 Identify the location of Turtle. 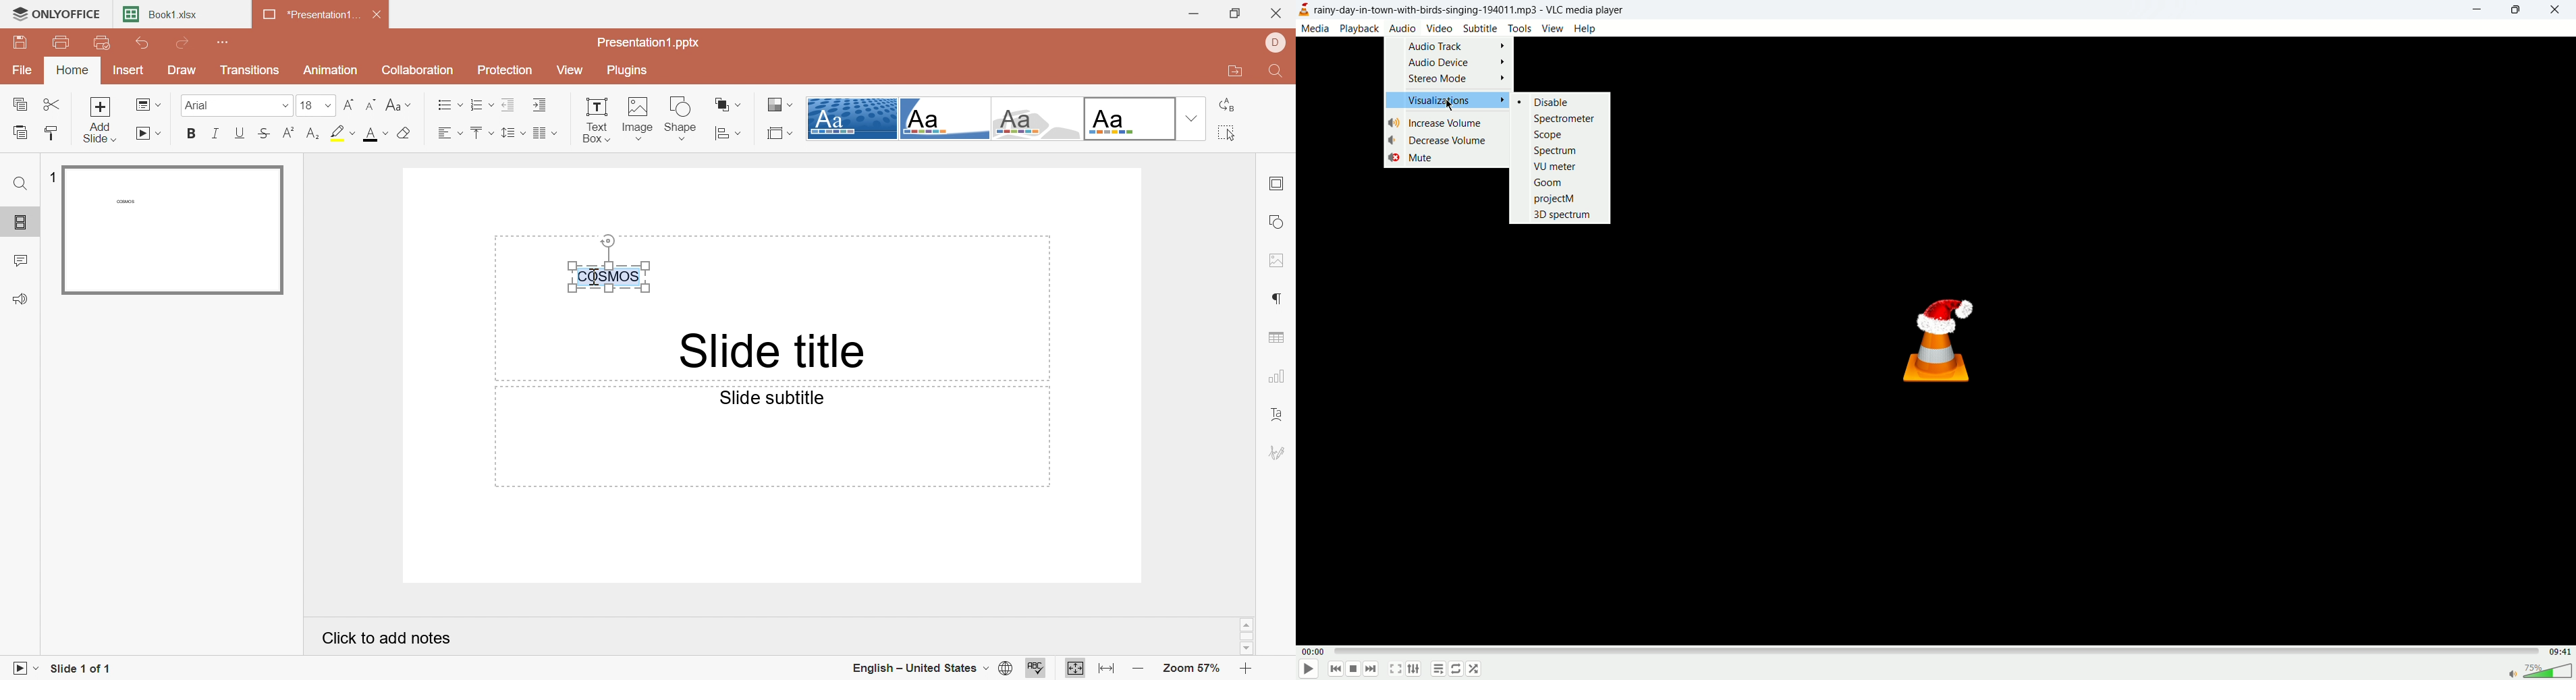
(1037, 119).